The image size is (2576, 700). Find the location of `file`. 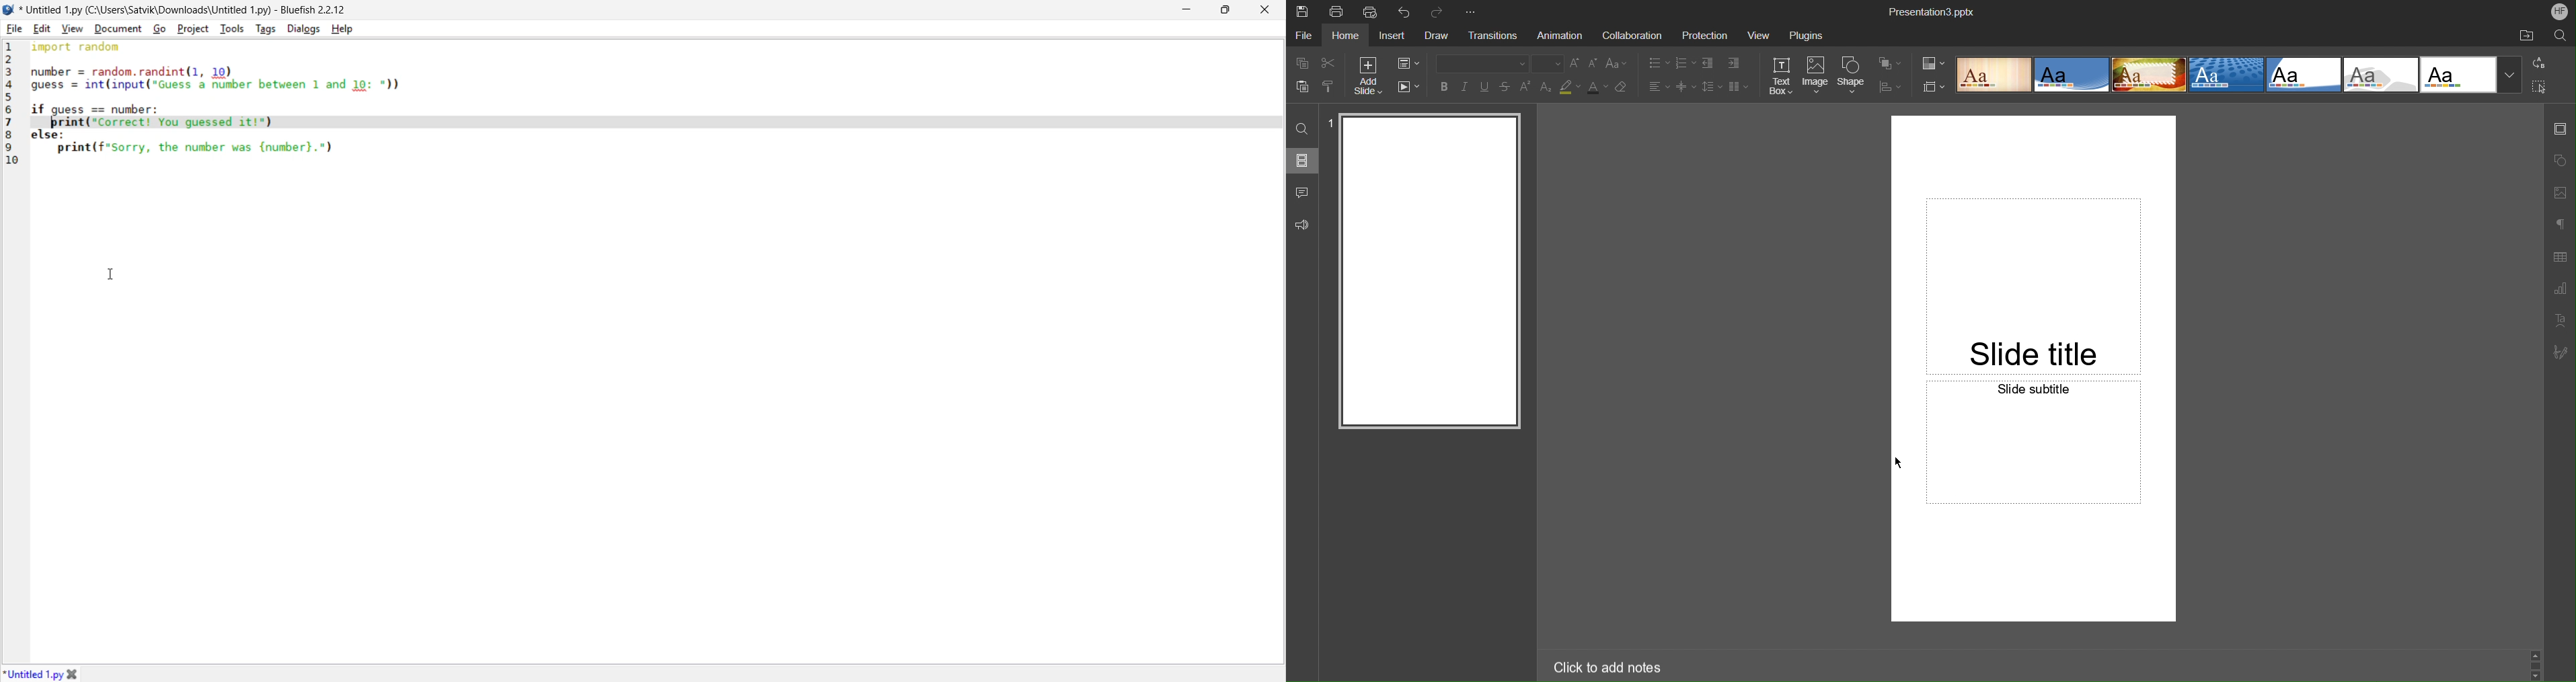

file is located at coordinates (15, 28).